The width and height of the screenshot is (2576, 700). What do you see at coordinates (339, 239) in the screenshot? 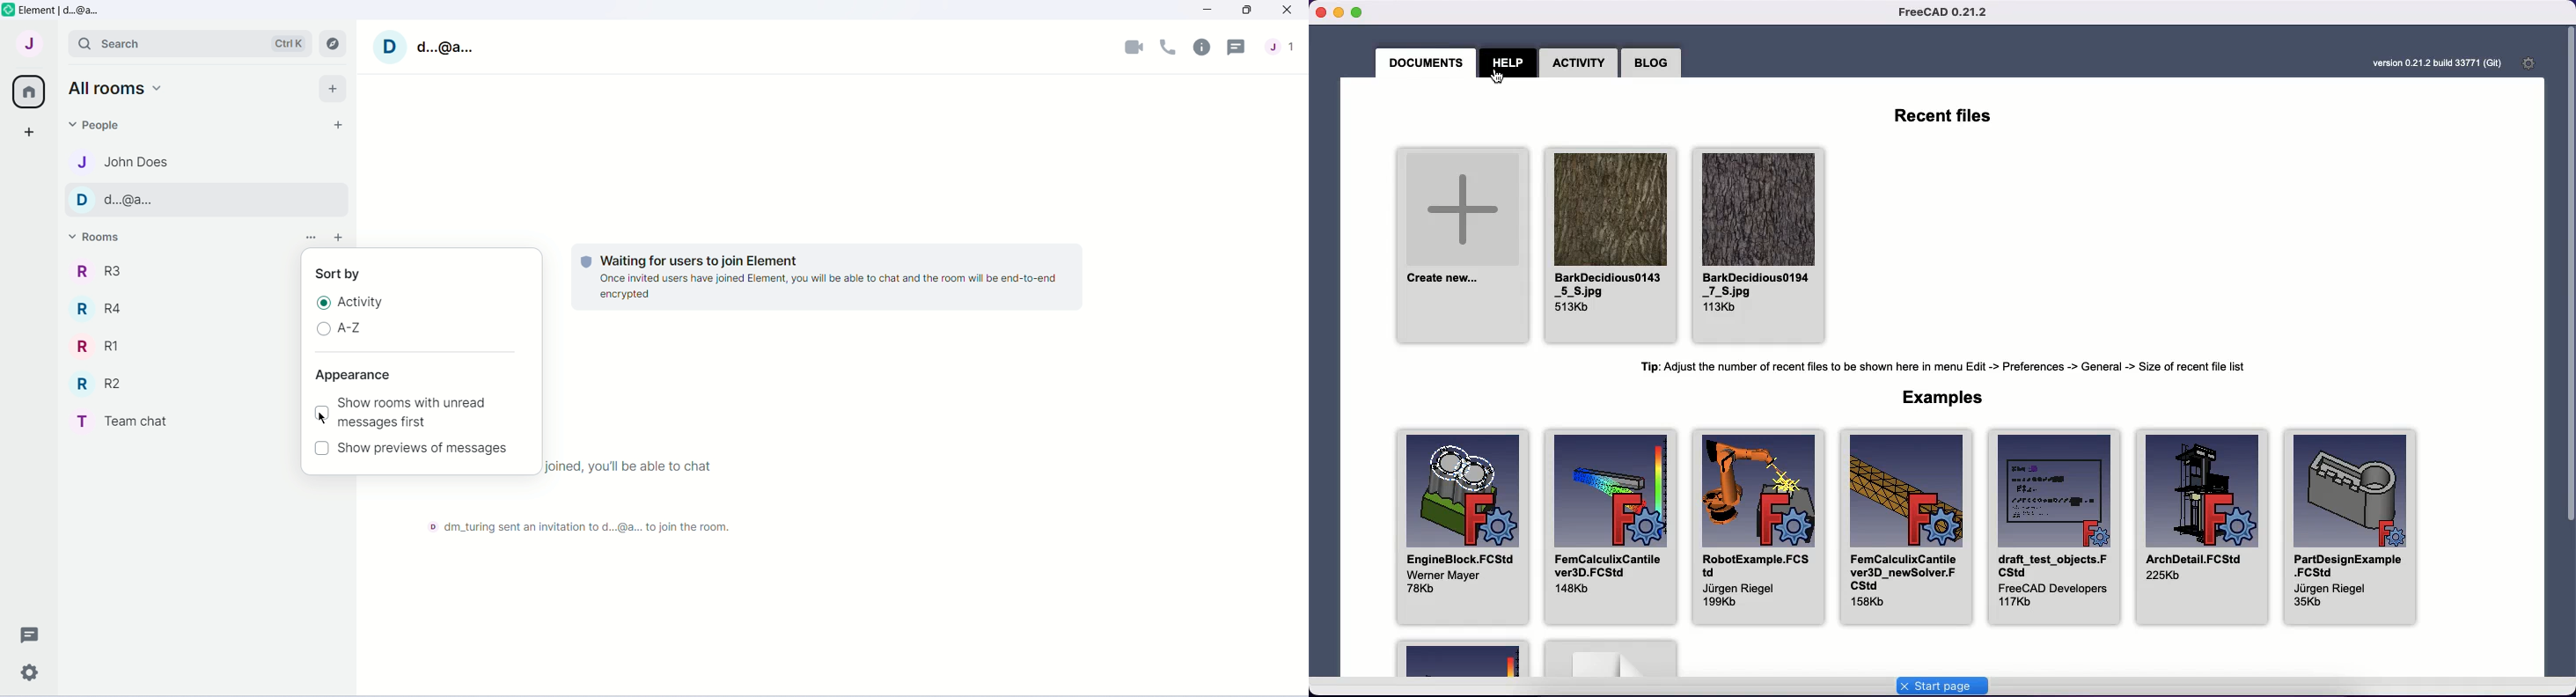
I see `add` at bounding box center [339, 239].